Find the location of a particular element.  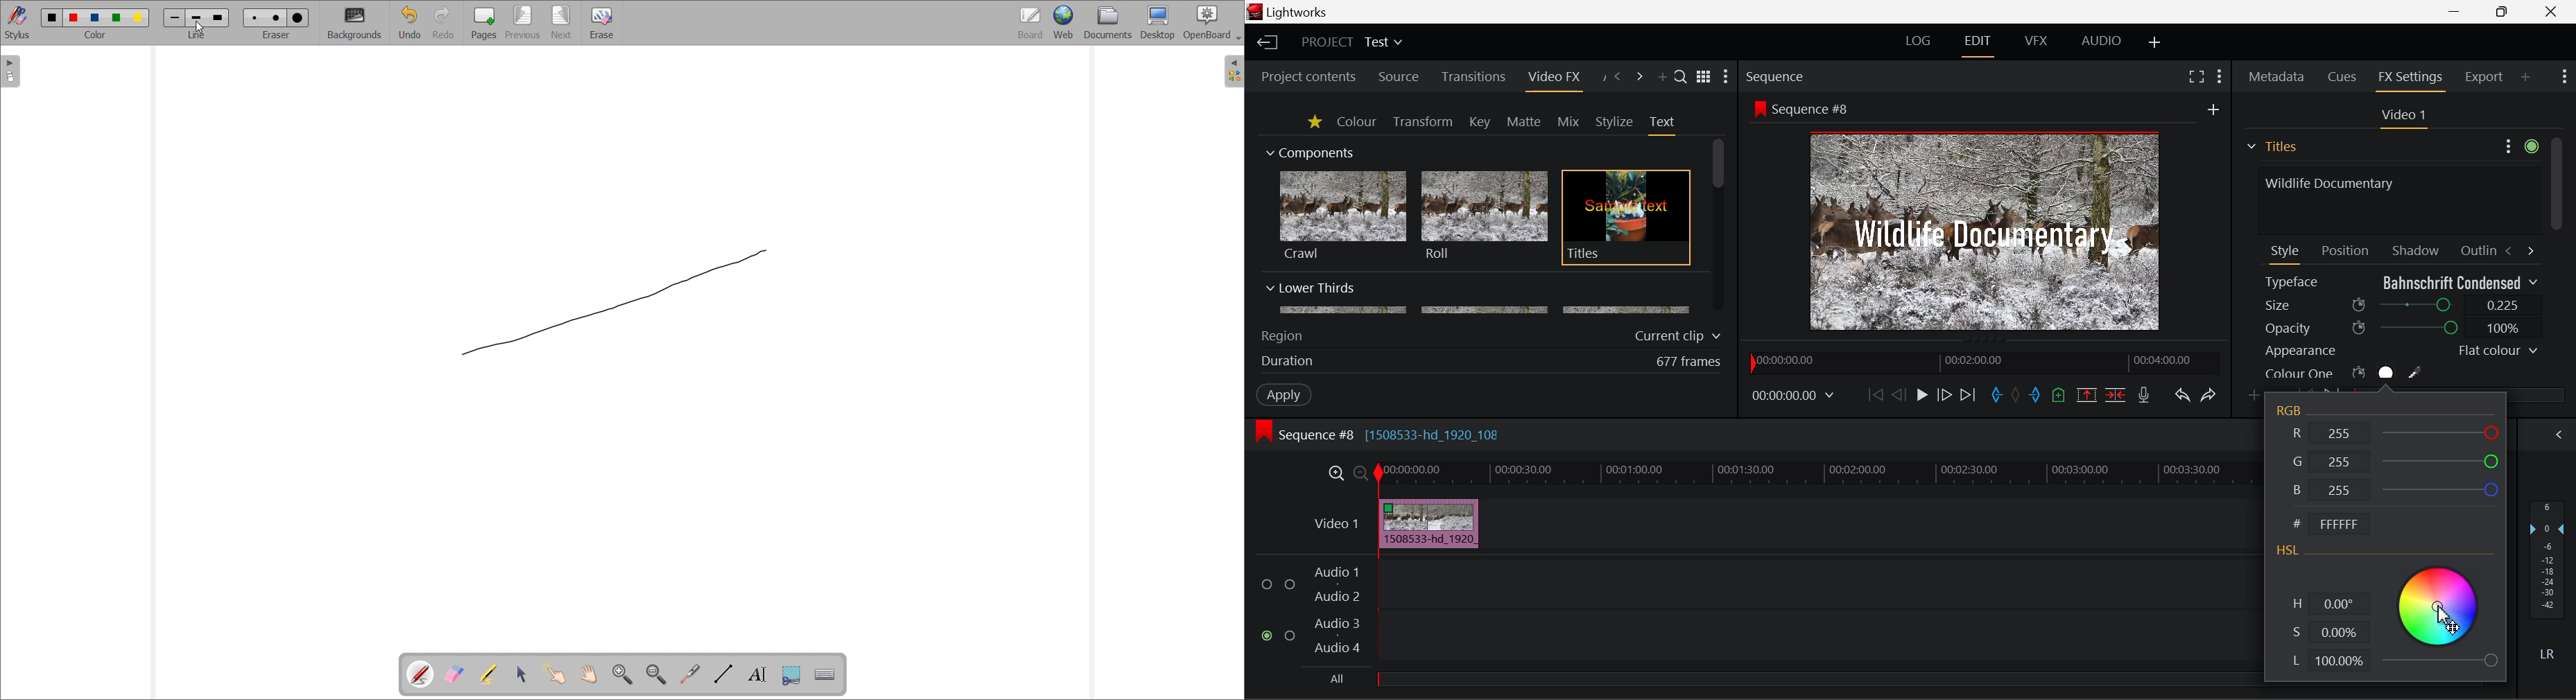

Text Input Field is located at coordinates (2396, 199).